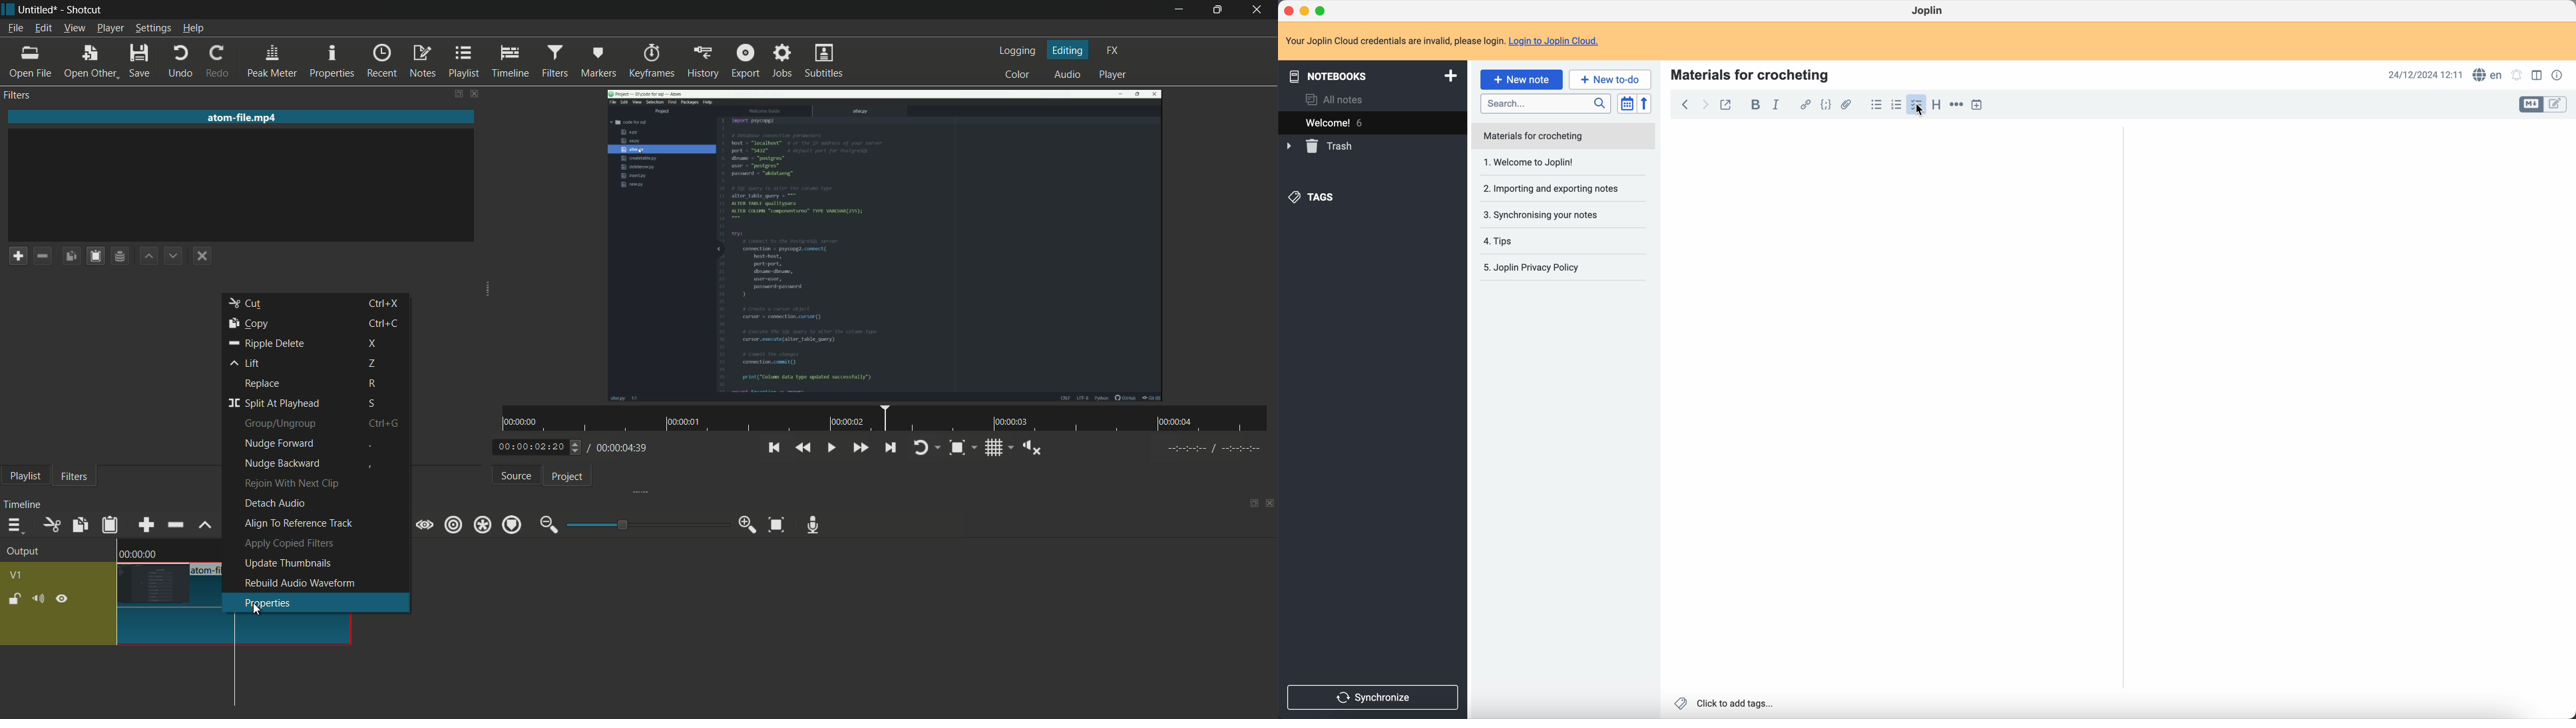  Describe the element at coordinates (207, 526) in the screenshot. I see `lift` at that location.